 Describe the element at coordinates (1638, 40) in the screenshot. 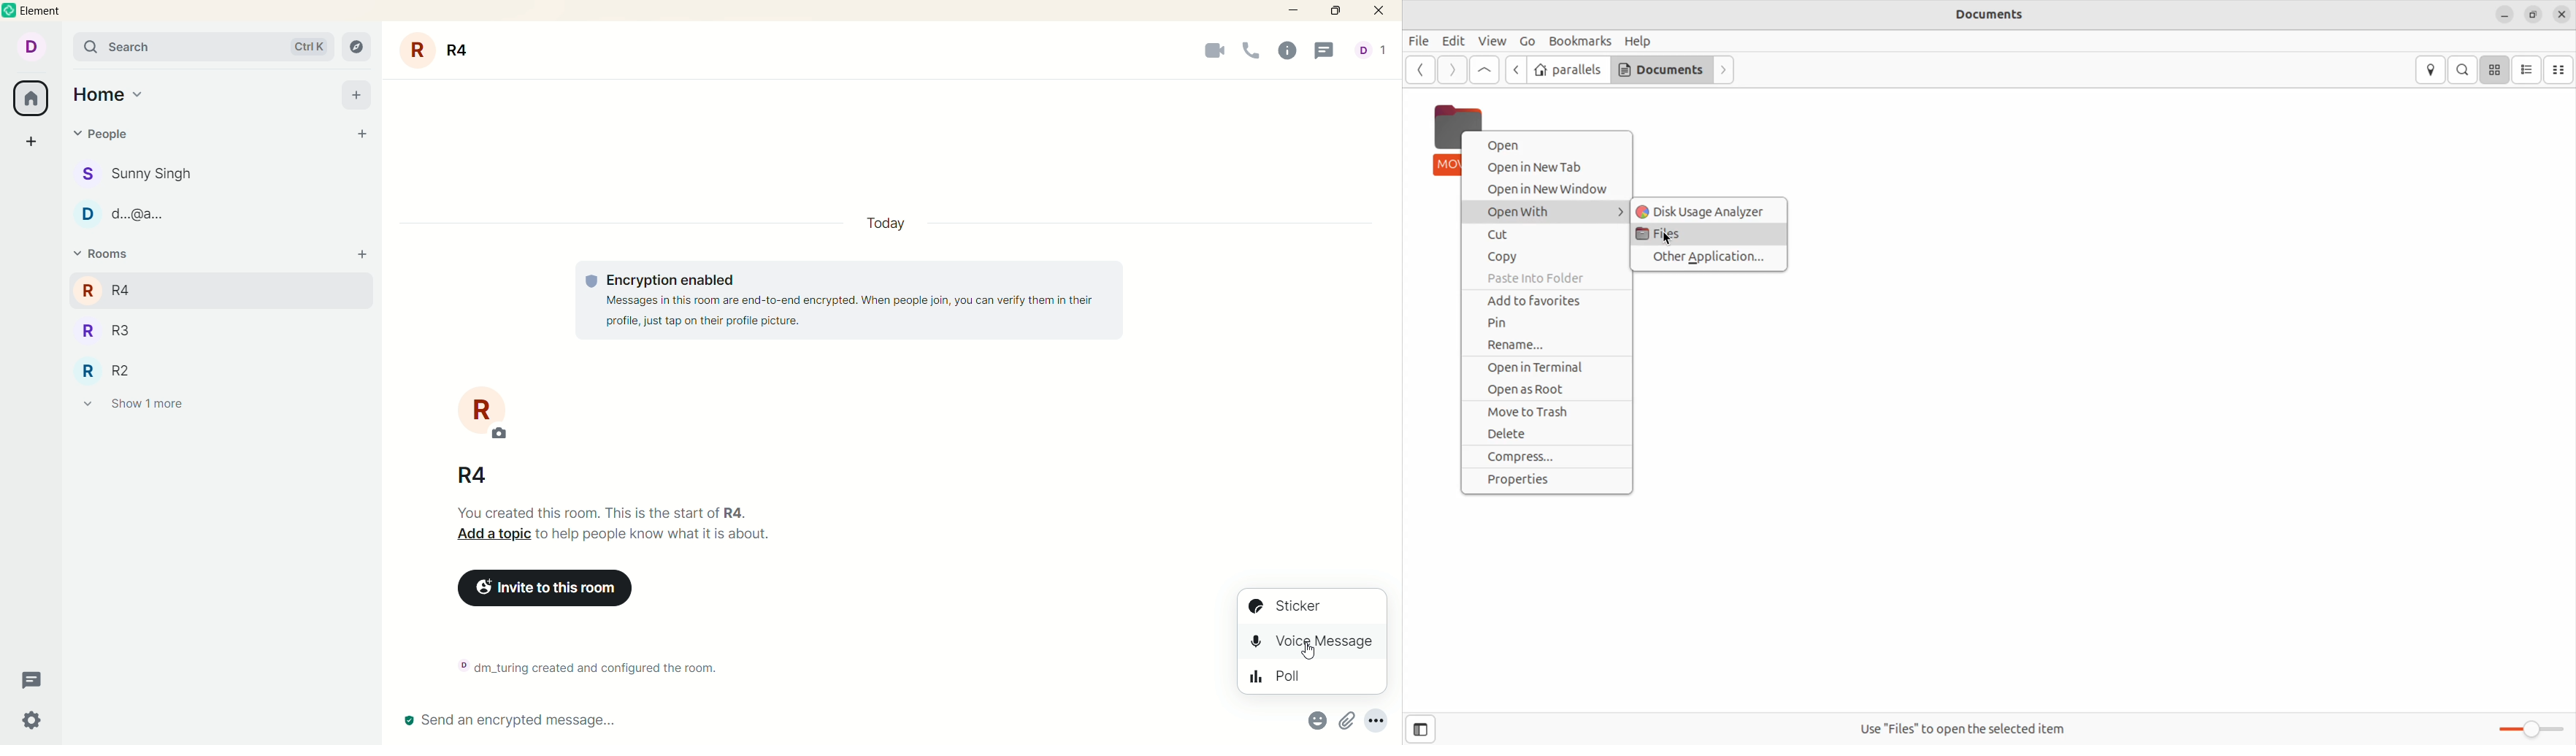

I see `Help` at that location.